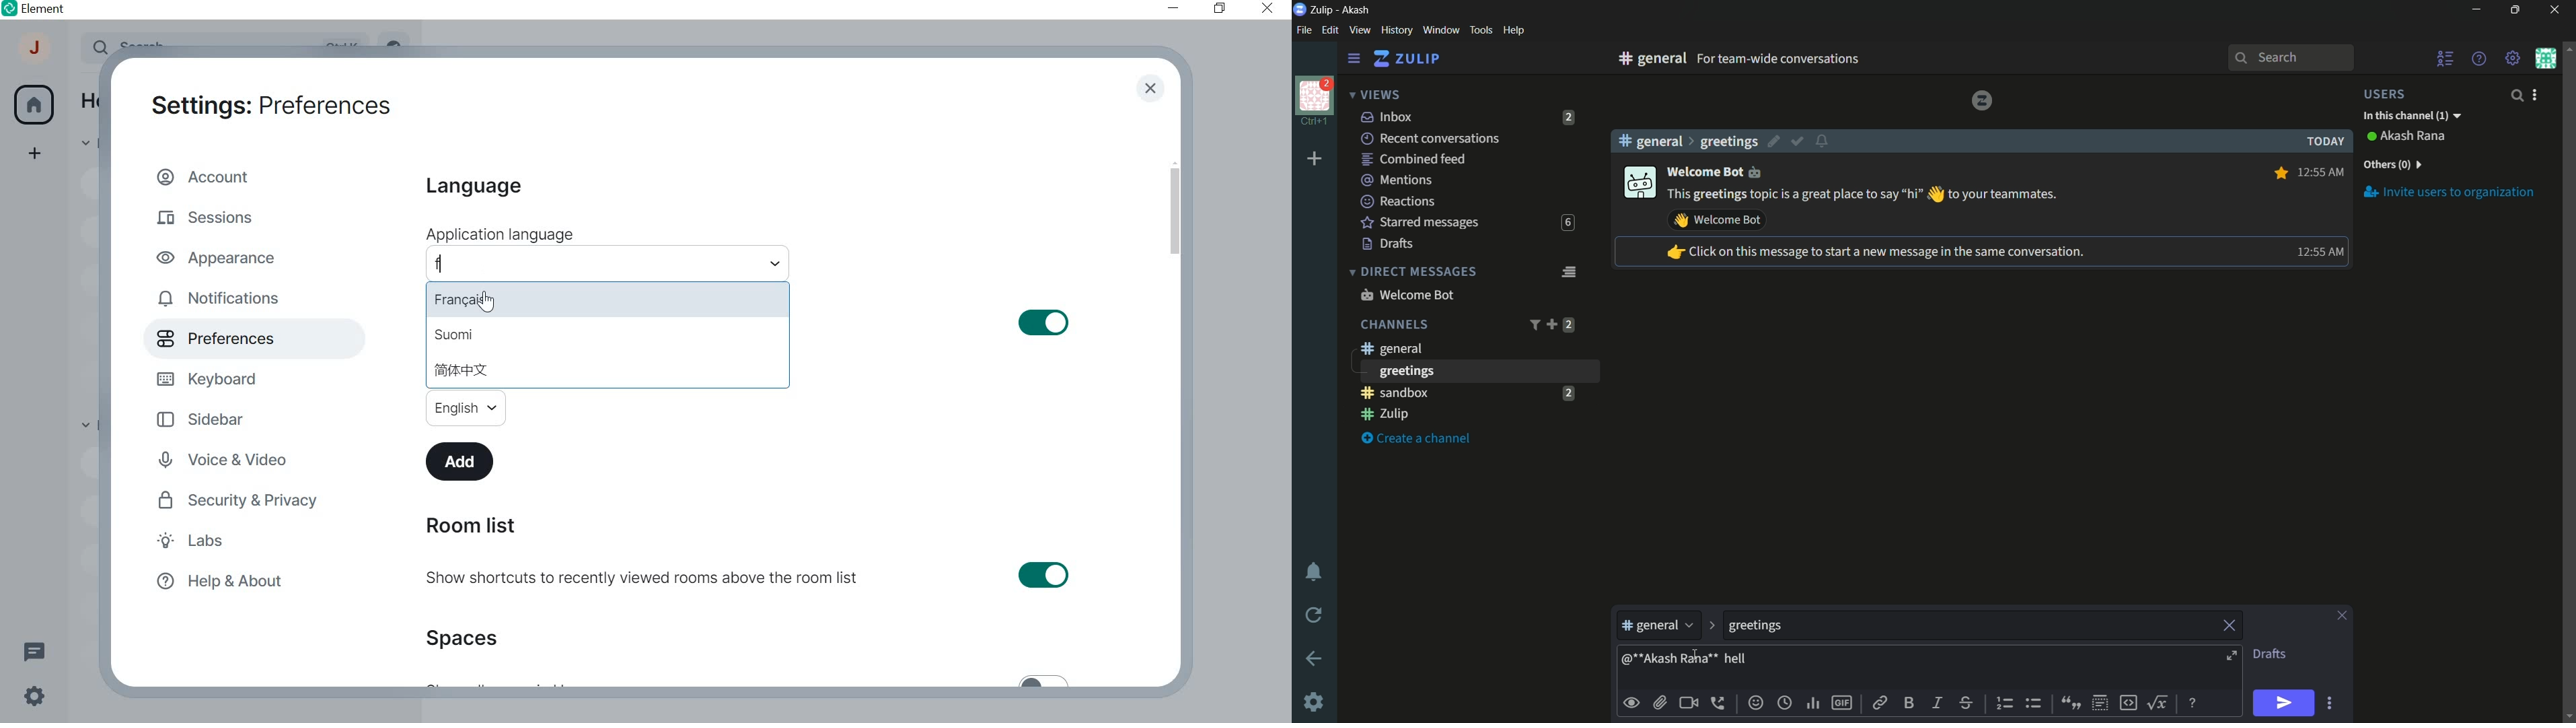 The height and width of the screenshot is (728, 2576). Describe the element at coordinates (235, 461) in the screenshot. I see `VIDEO & VIDEO` at that location.